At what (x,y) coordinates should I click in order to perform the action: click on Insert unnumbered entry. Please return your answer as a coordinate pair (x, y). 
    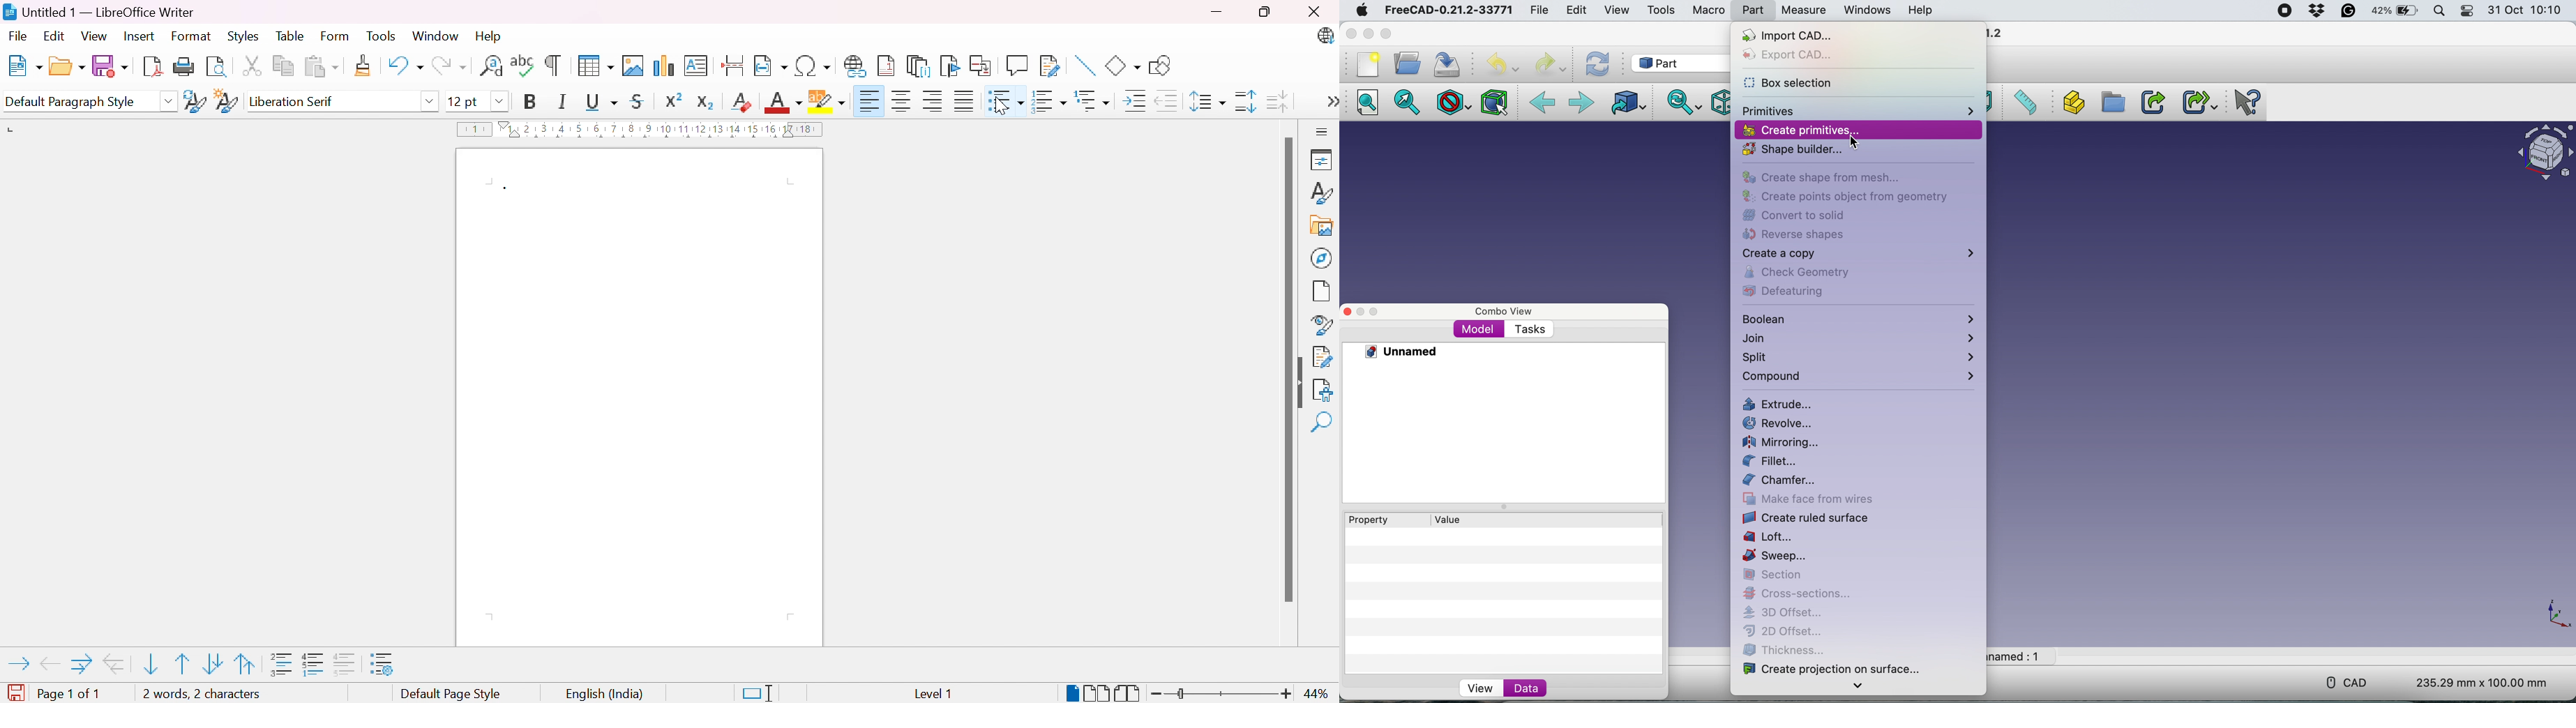
    Looking at the image, I should click on (283, 665).